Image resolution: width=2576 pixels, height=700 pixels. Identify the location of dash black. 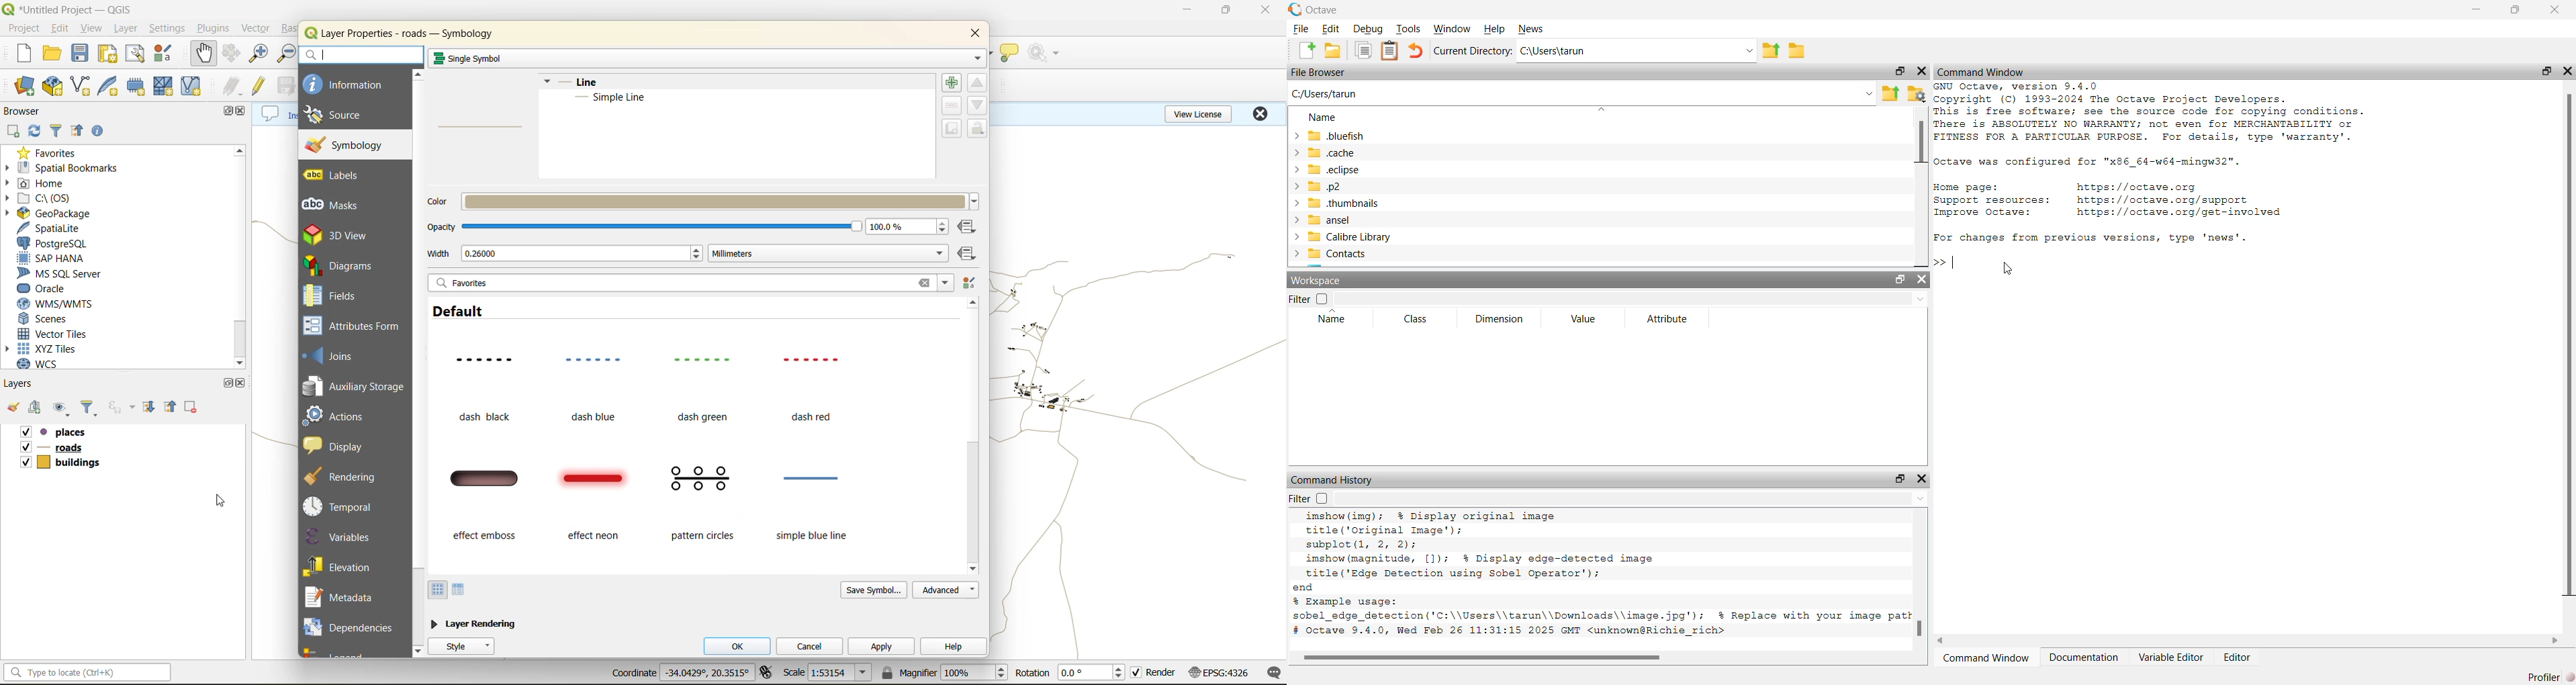
(488, 391).